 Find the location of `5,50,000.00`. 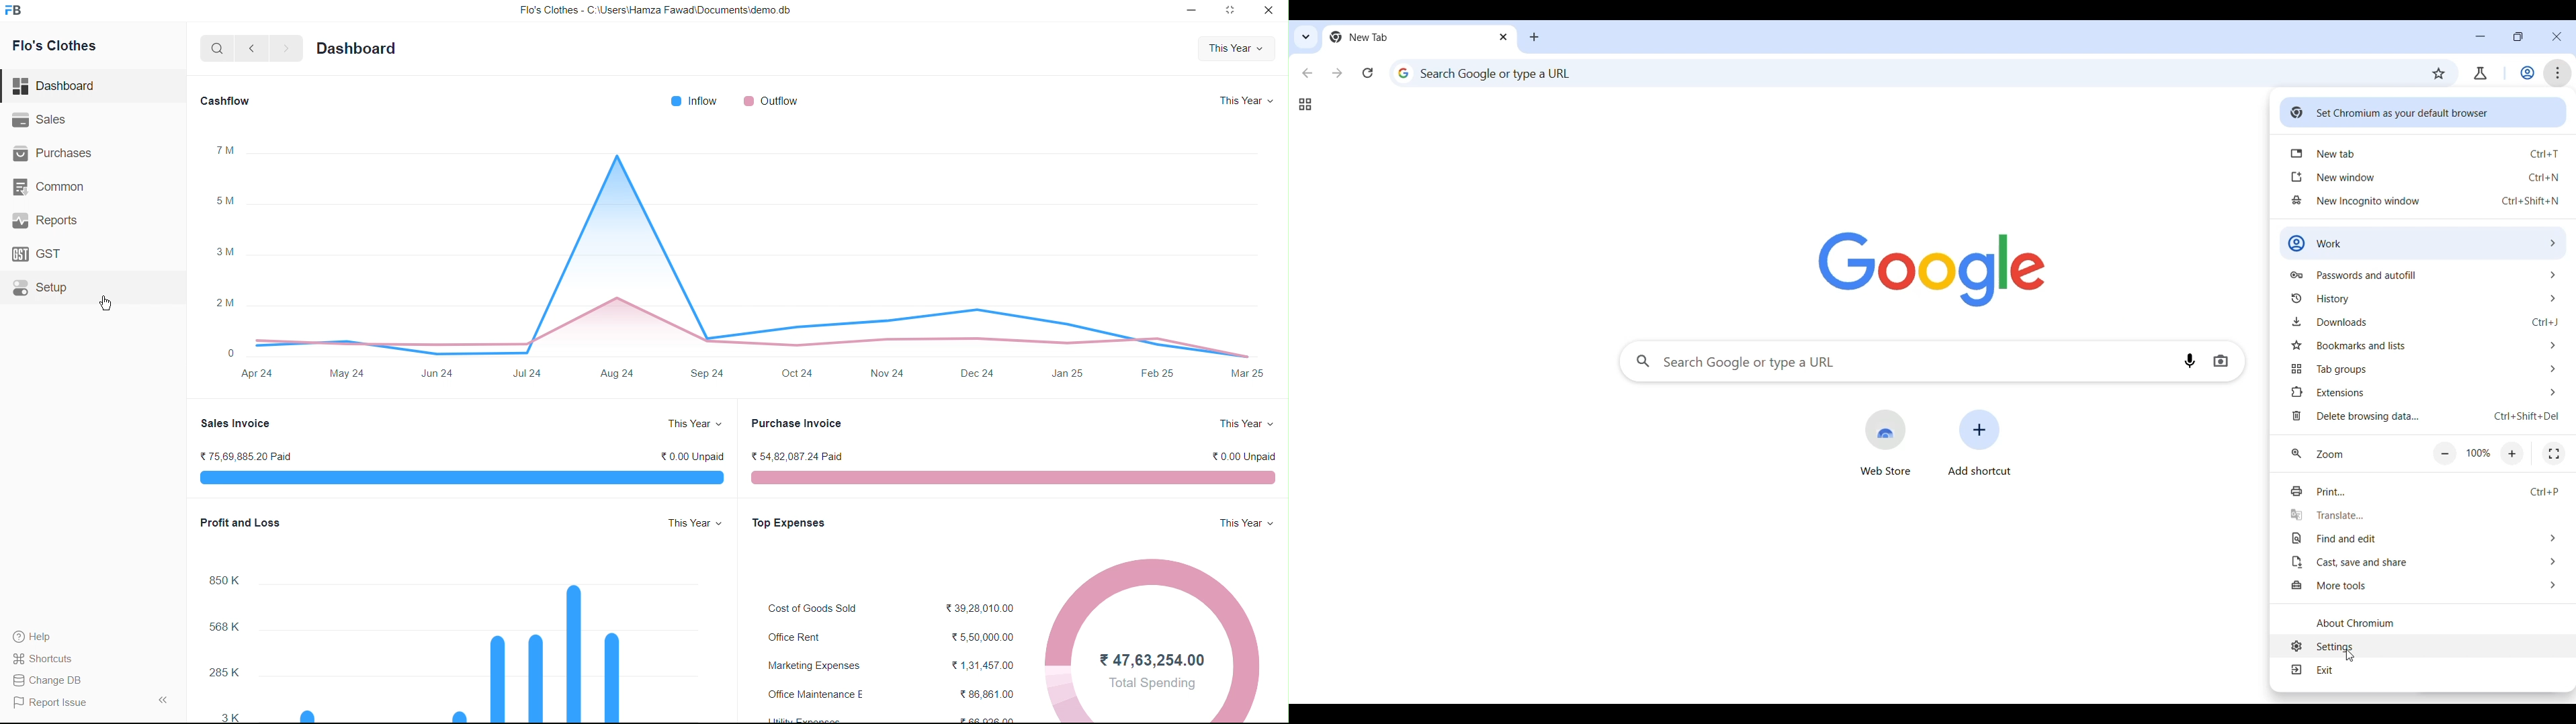

5,50,000.00 is located at coordinates (976, 635).